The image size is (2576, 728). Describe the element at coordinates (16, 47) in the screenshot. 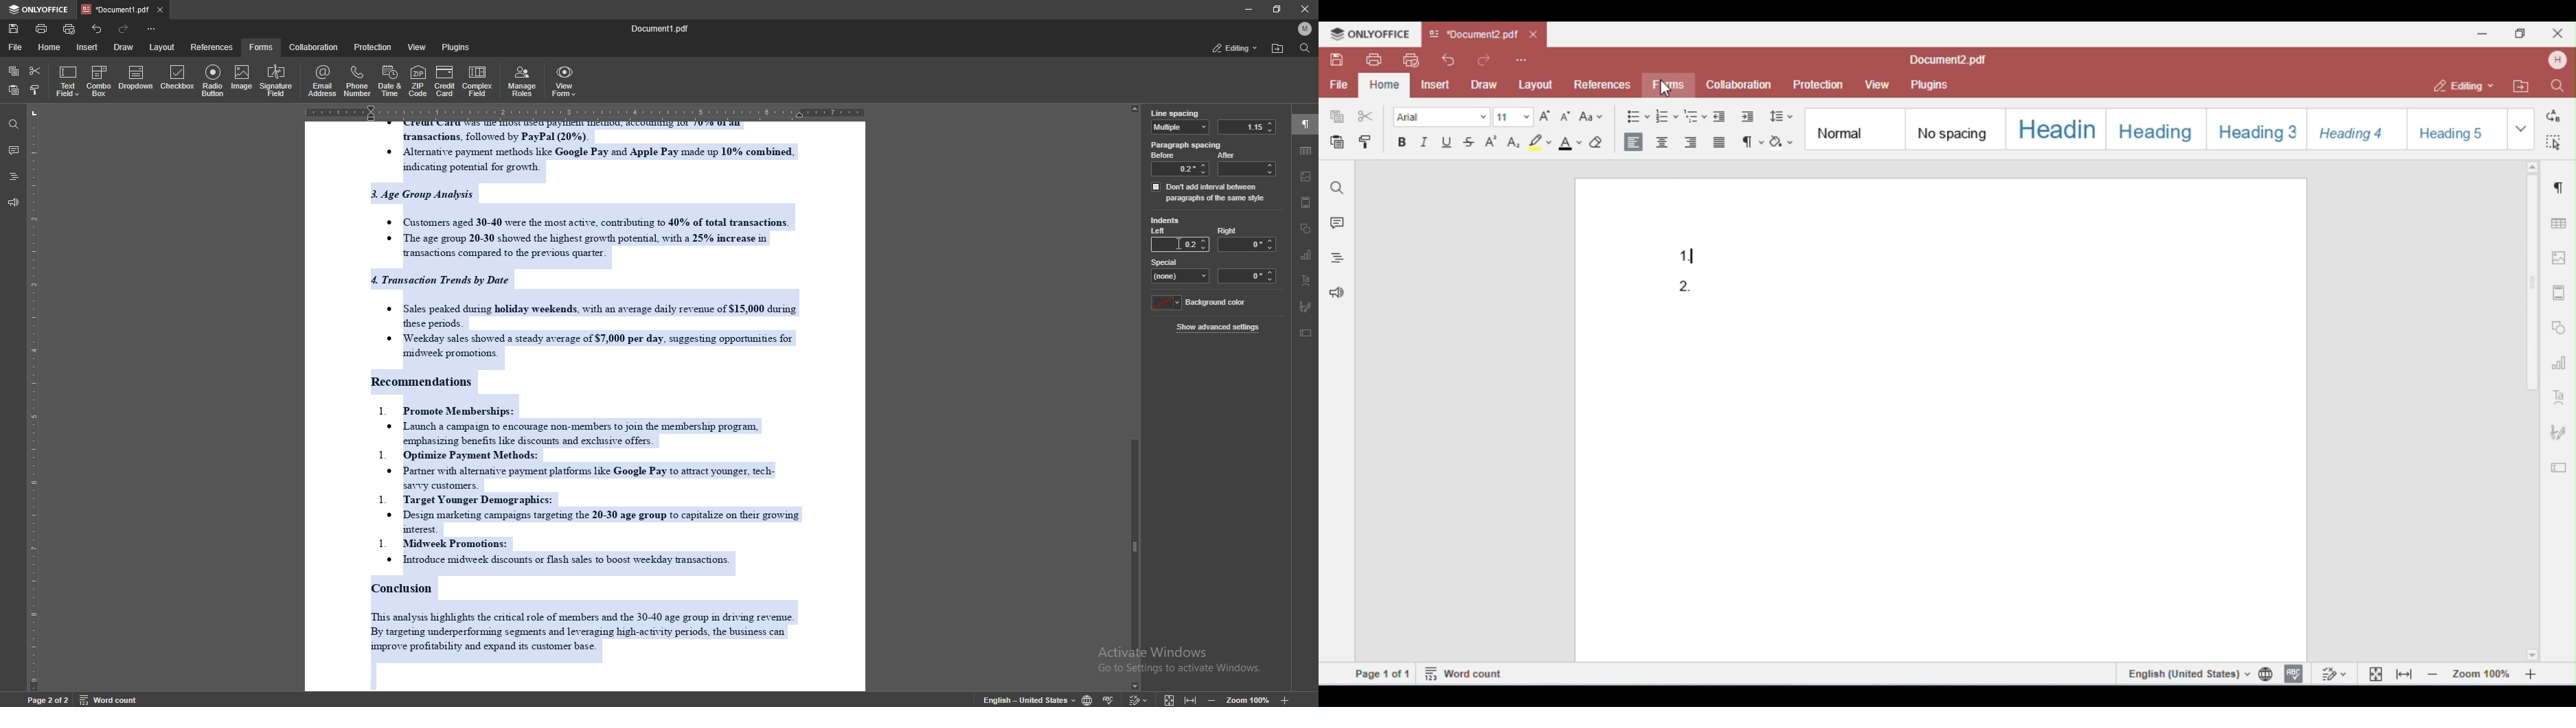

I see `file` at that location.